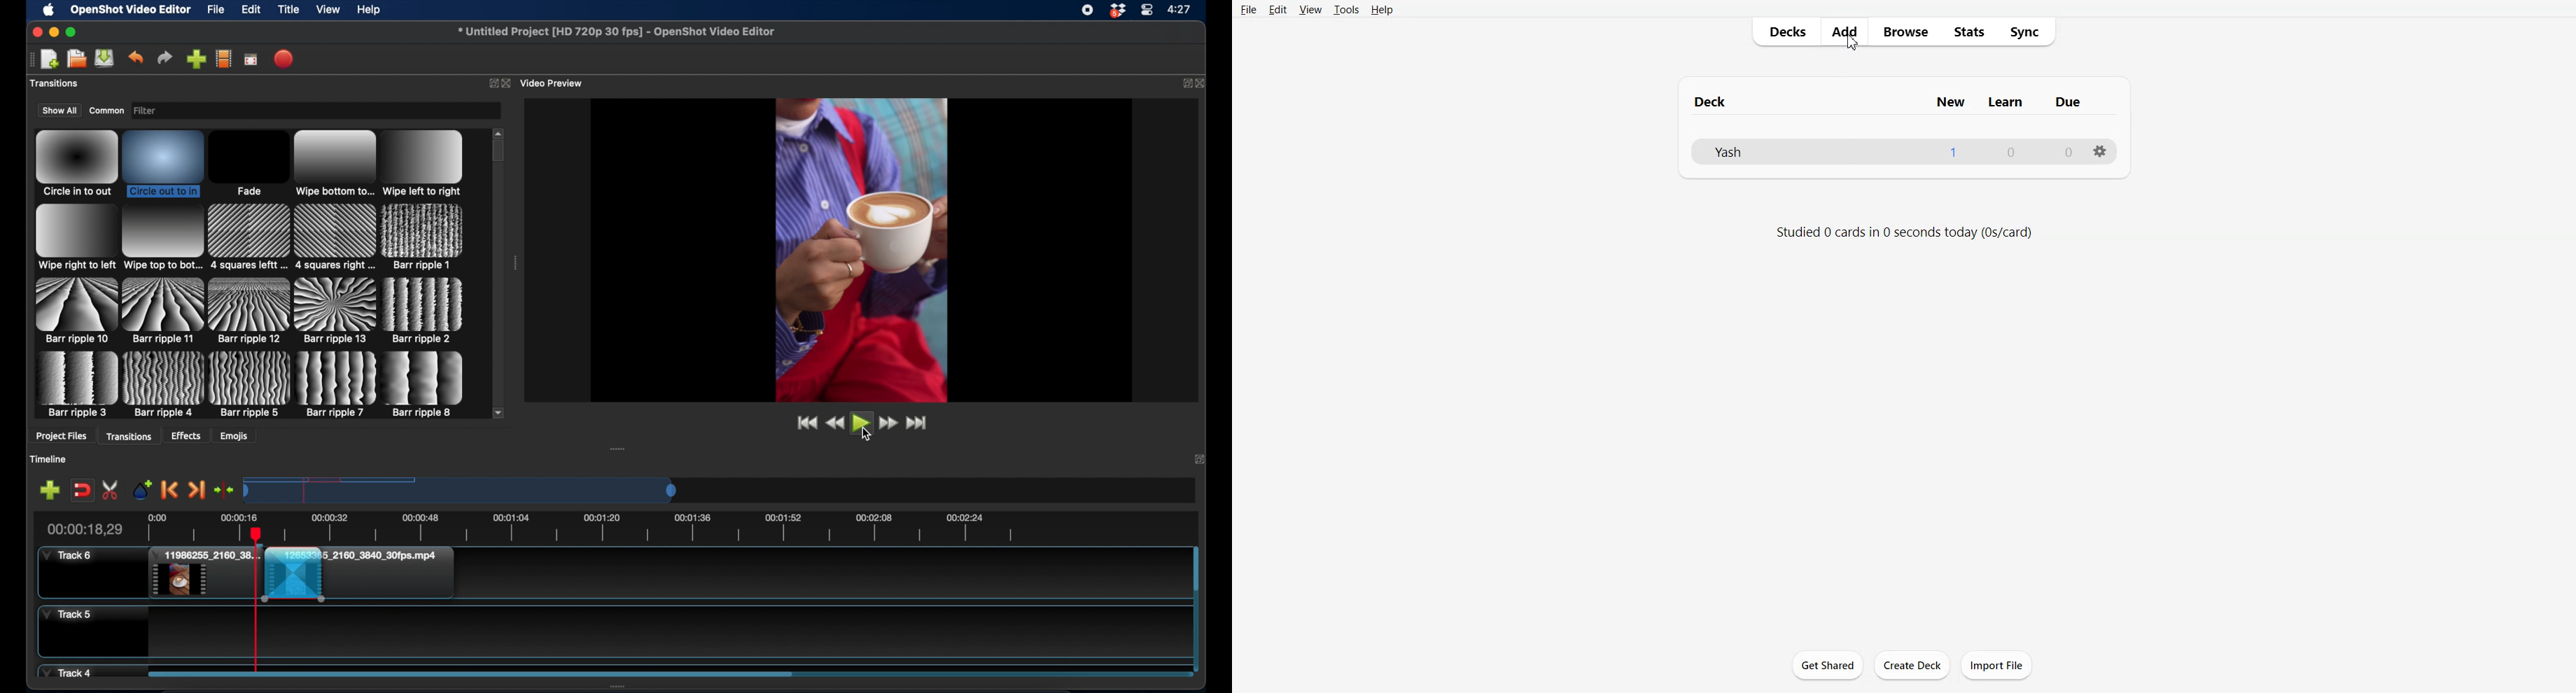 The height and width of the screenshot is (700, 2576). Describe the element at coordinates (617, 32) in the screenshot. I see `file name` at that location.